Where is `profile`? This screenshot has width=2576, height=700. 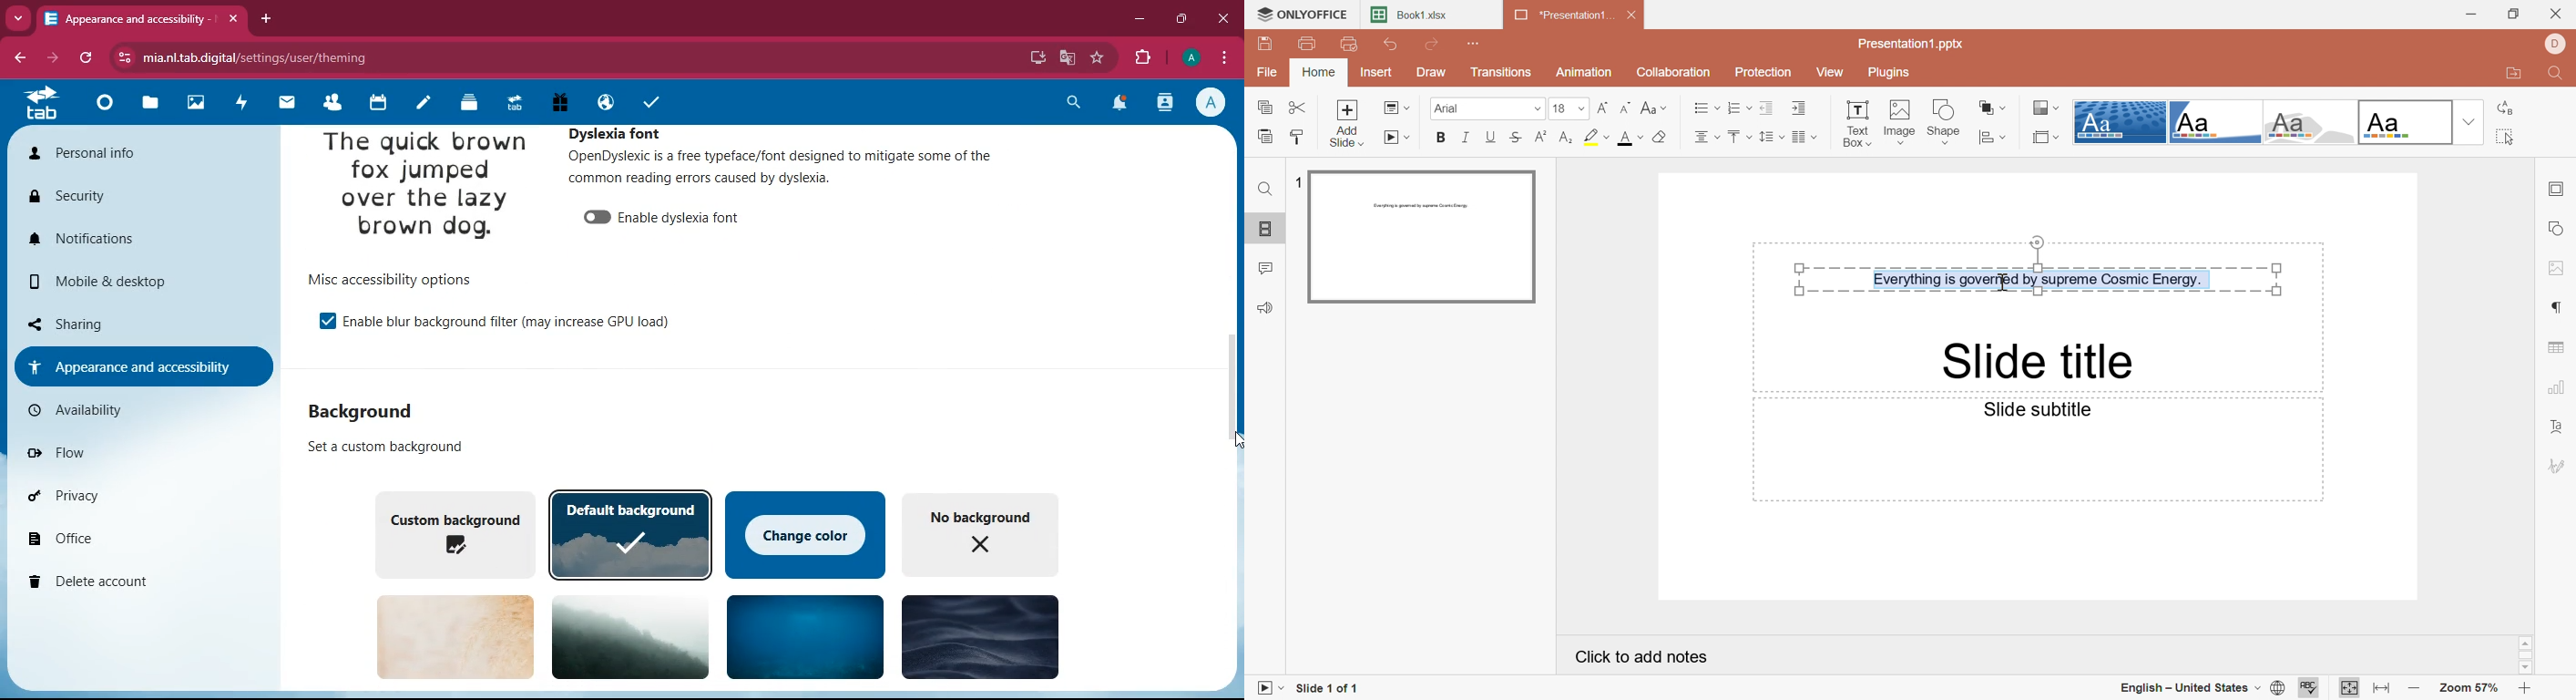 profile is located at coordinates (1191, 57).